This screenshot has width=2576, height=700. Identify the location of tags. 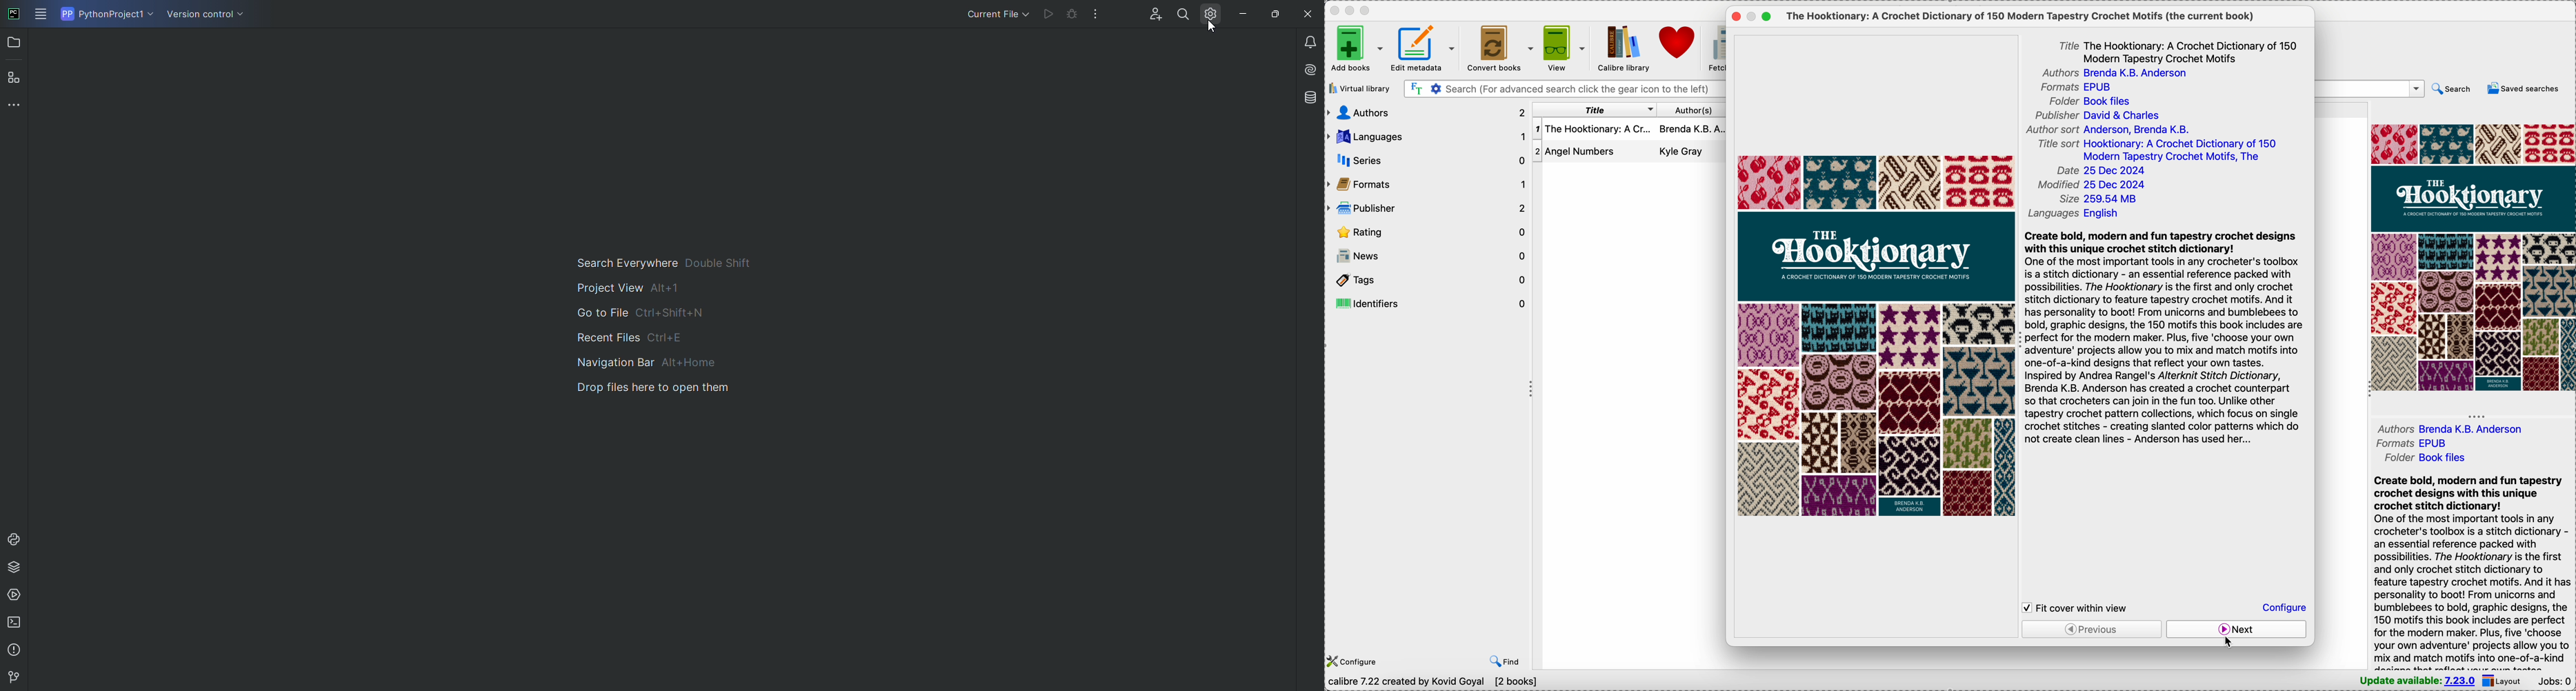
(1428, 277).